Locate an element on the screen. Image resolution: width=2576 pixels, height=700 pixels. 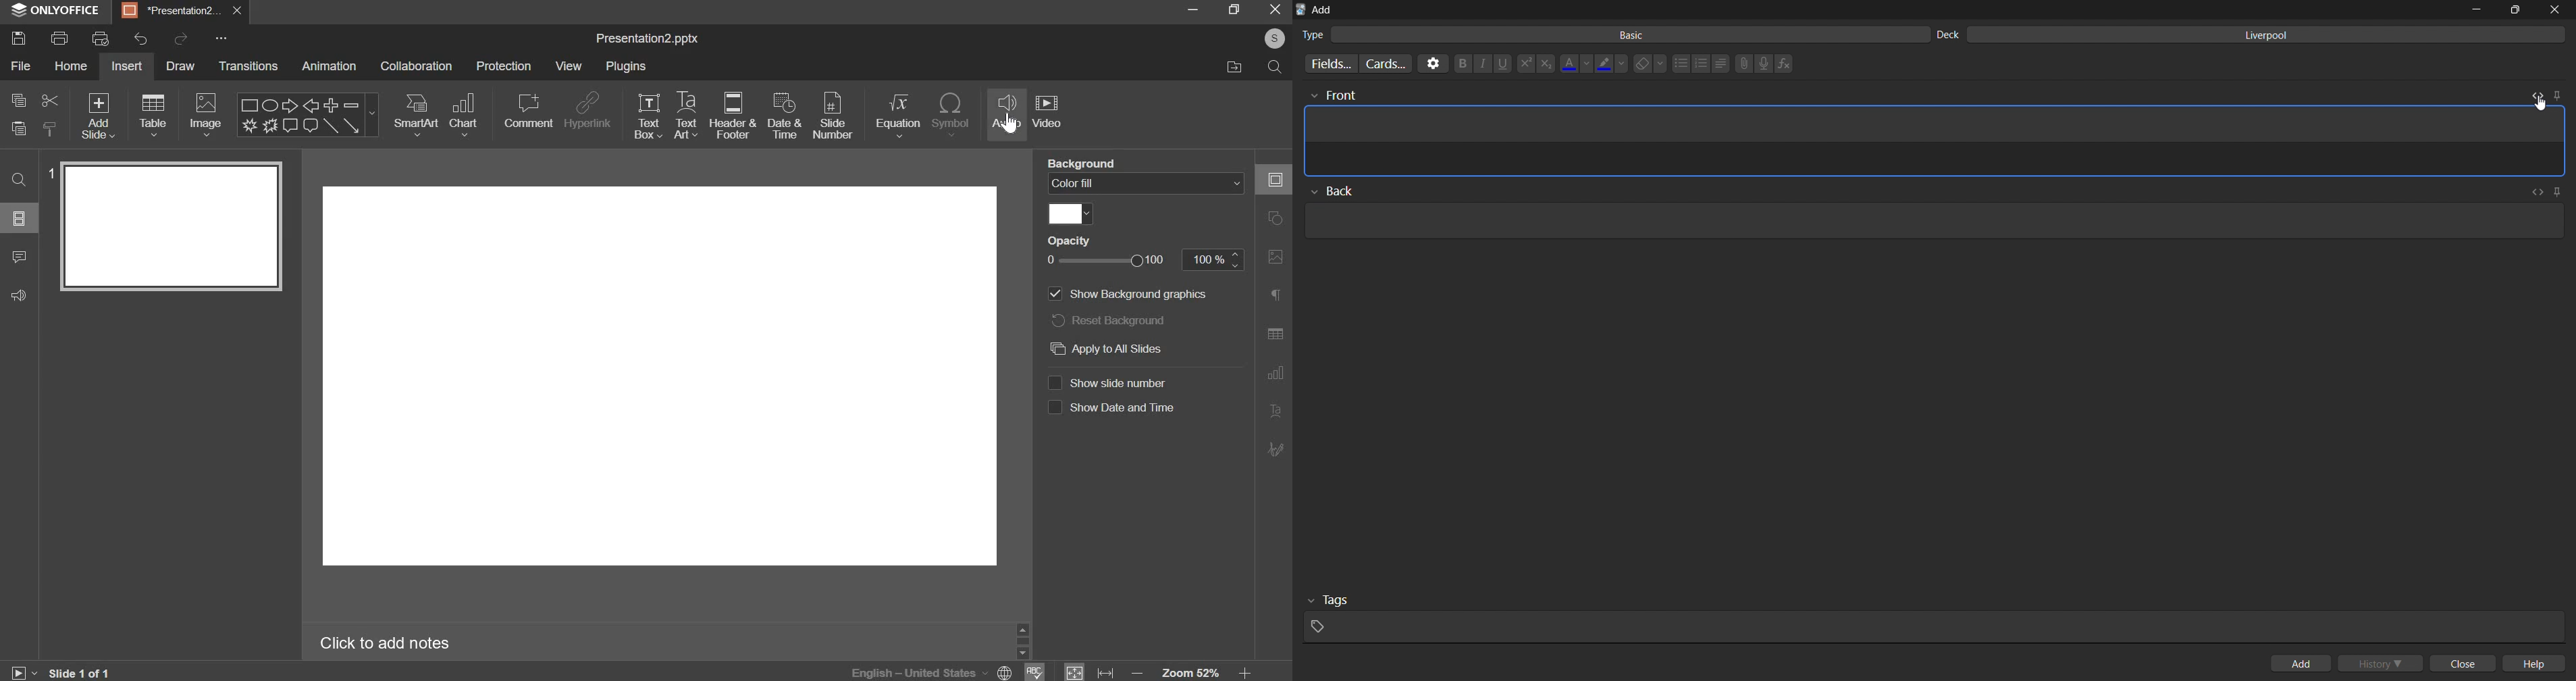
background fill is located at coordinates (1145, 184).